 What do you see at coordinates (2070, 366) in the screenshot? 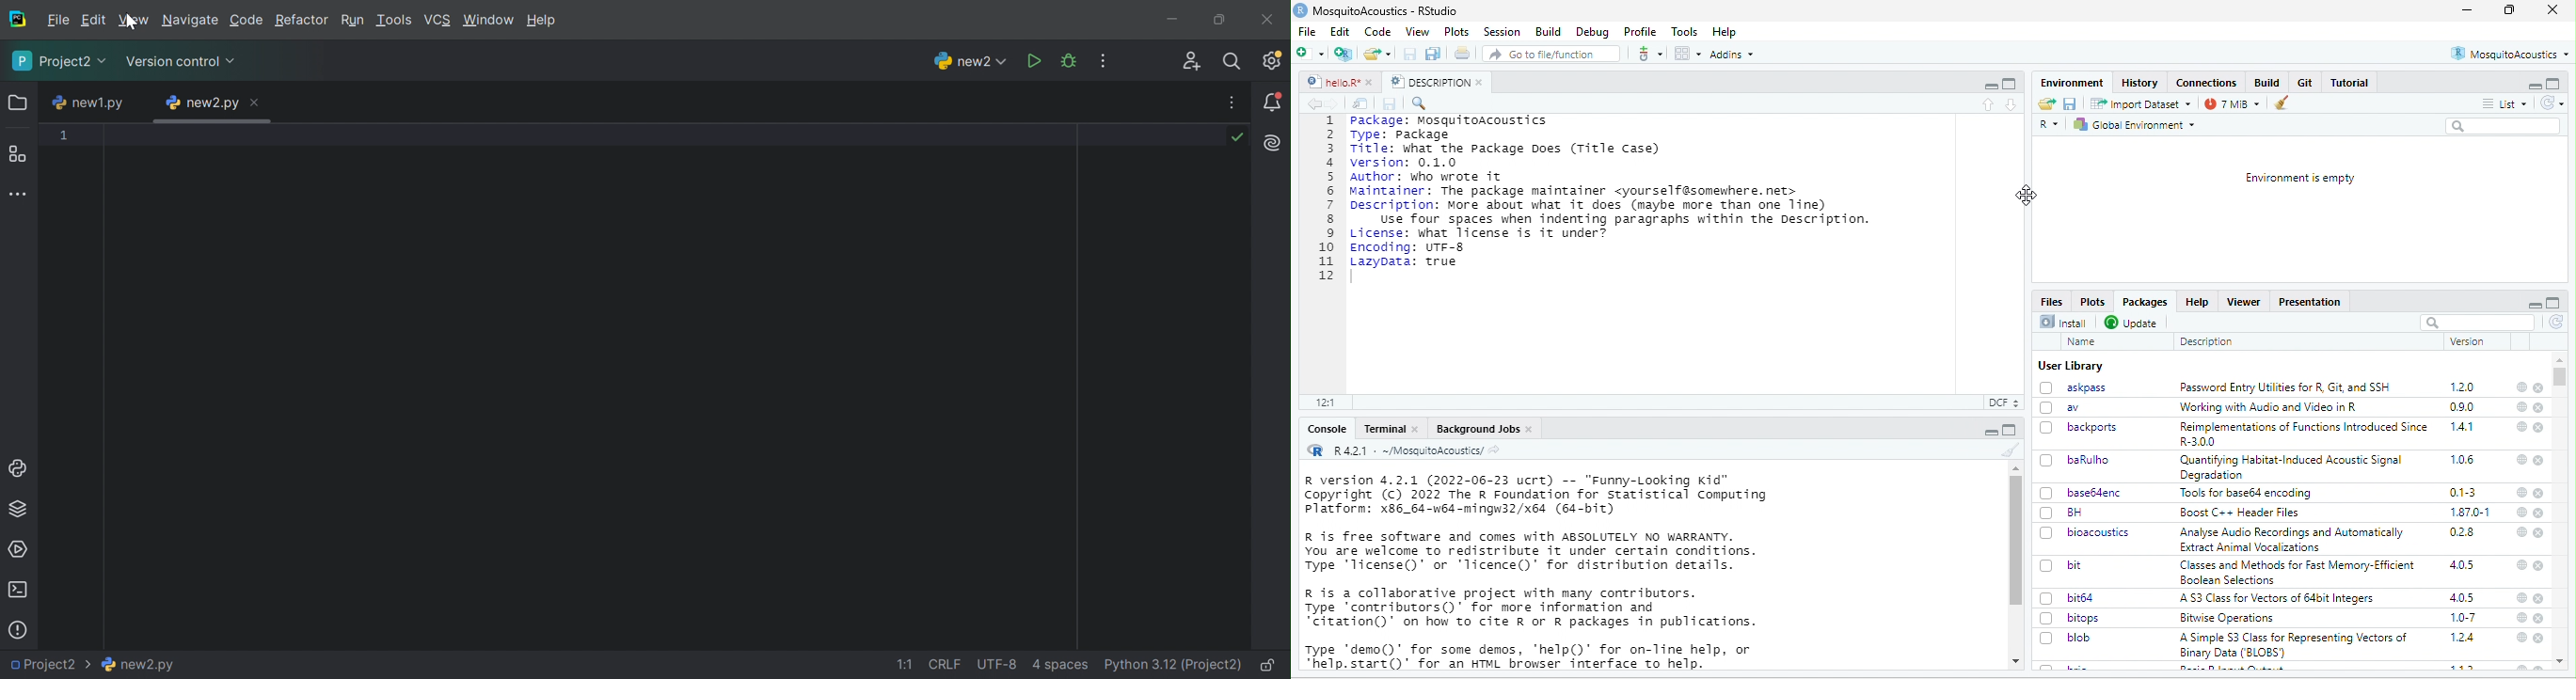
I see `User Library` at bounding box center [2070, 366].